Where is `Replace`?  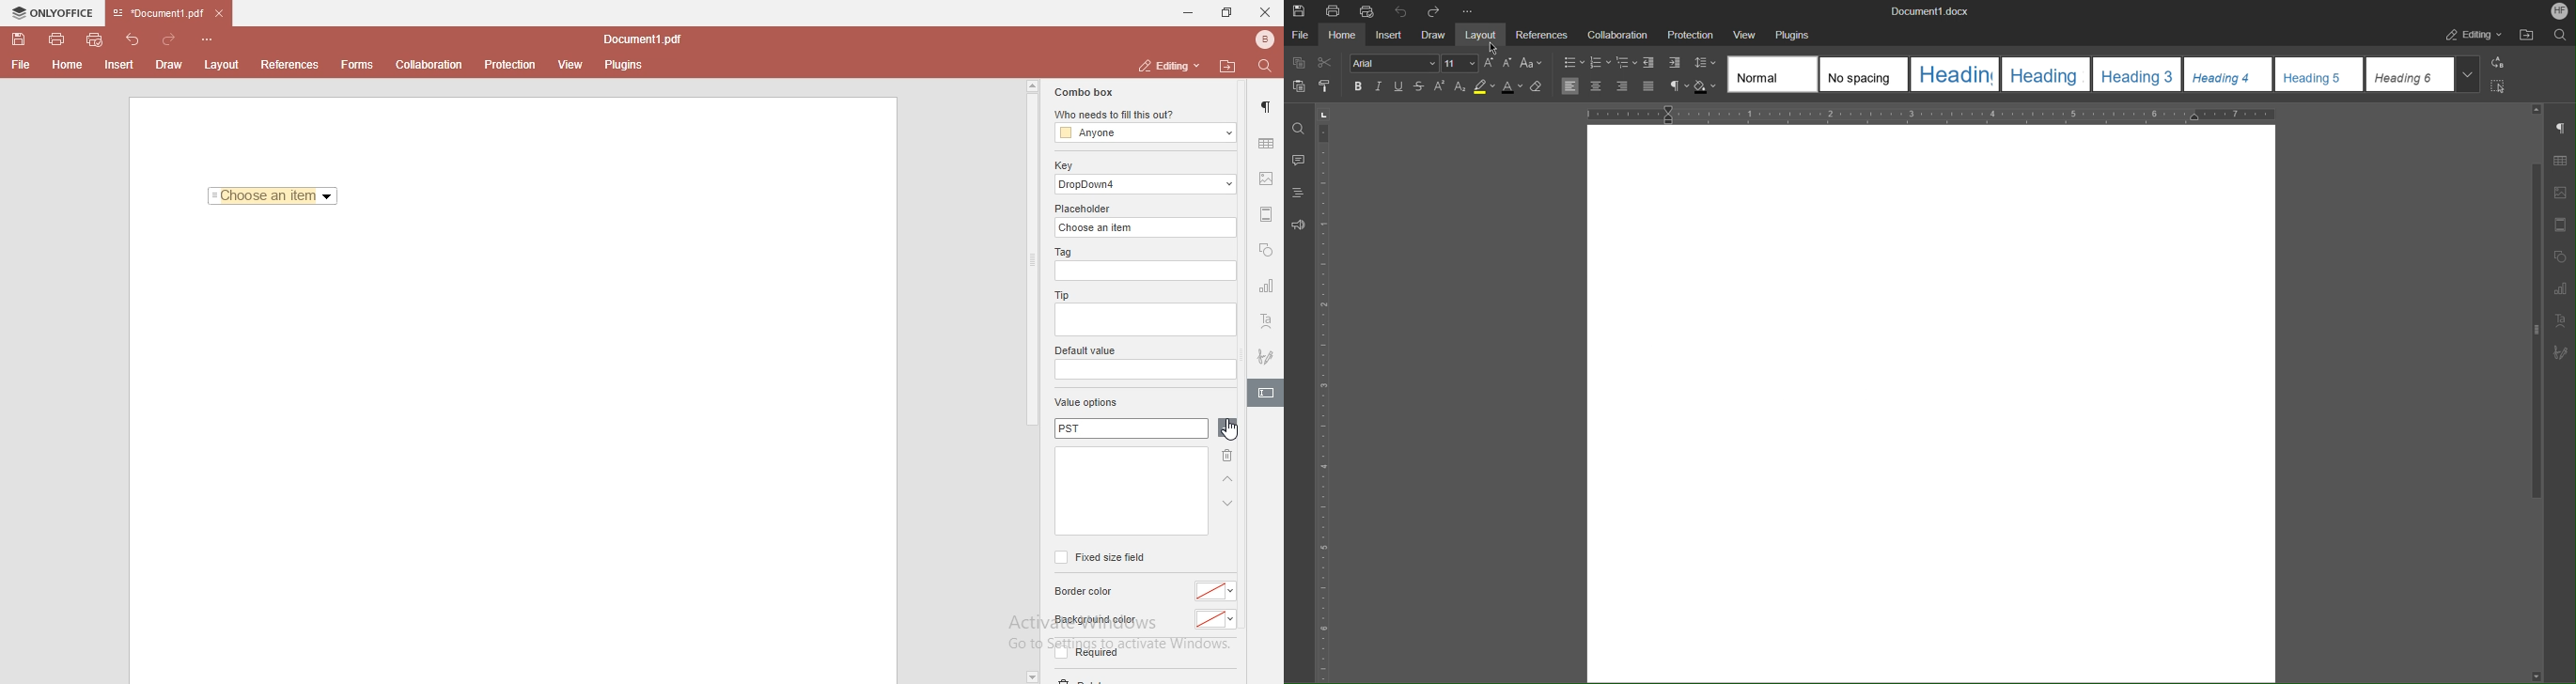
Replace is located at coordinates (2497, 63).